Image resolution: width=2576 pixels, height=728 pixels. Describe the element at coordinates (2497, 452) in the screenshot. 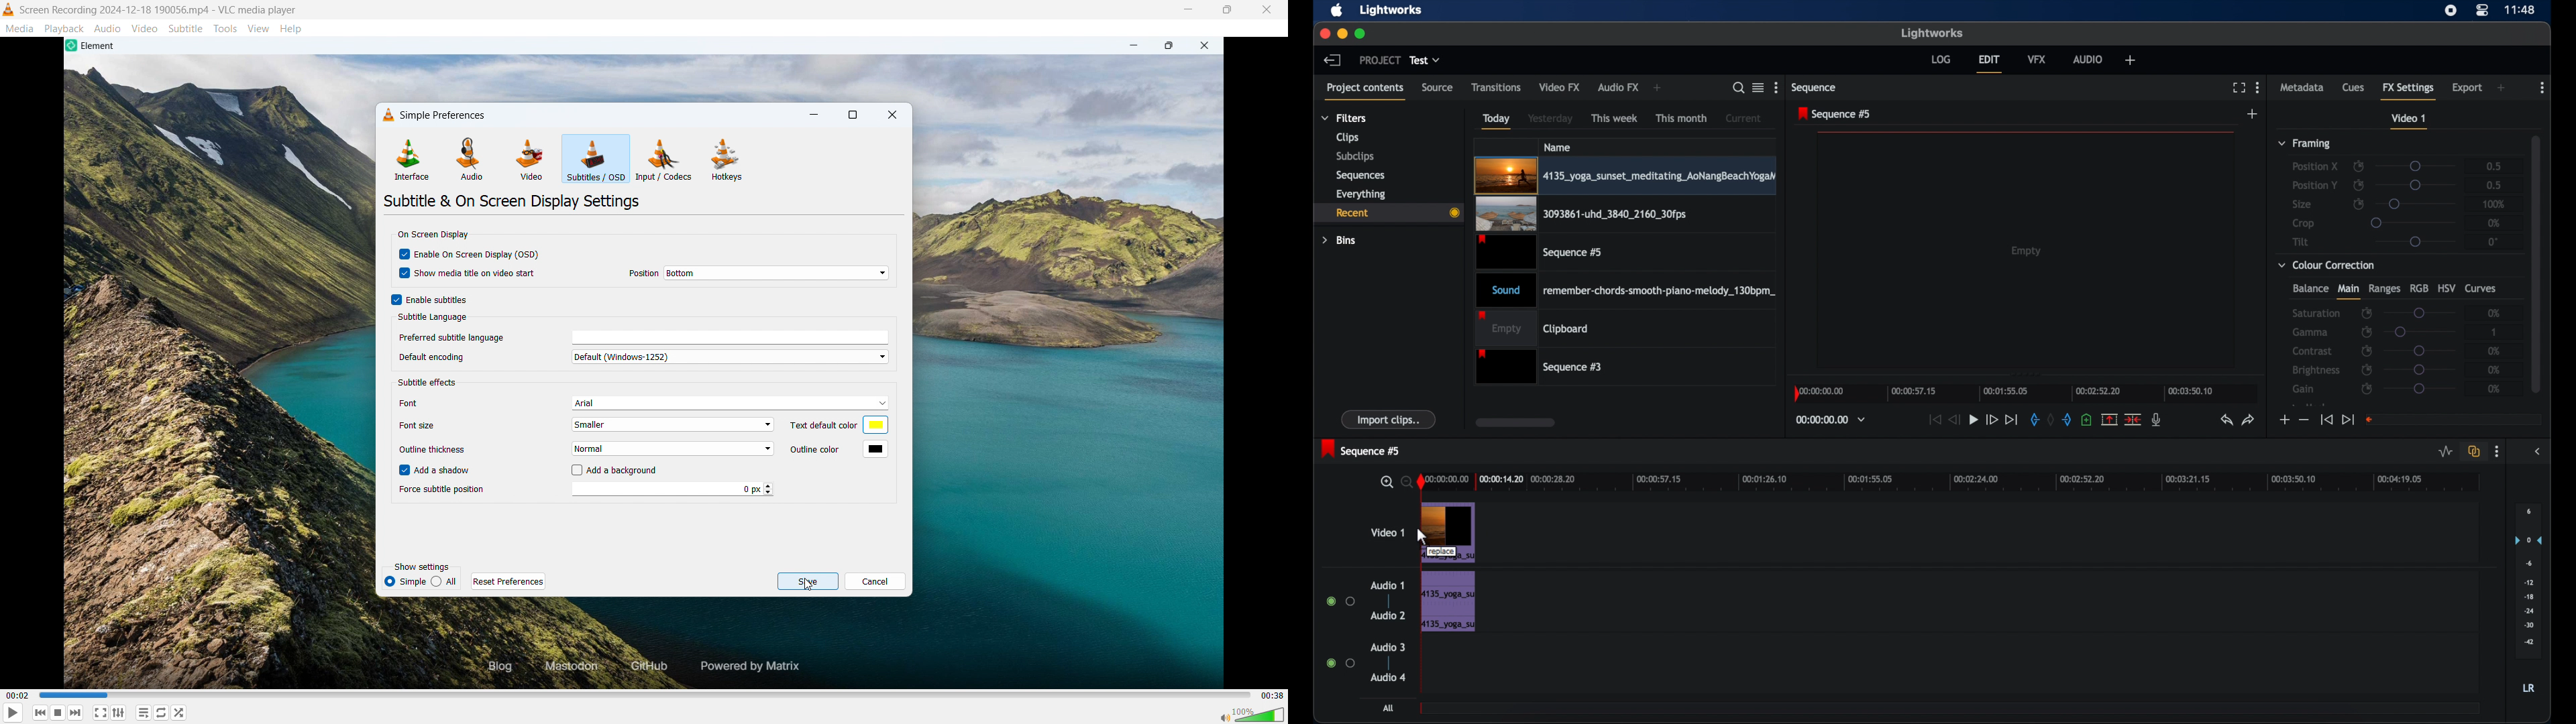

I see `more options` at that location.